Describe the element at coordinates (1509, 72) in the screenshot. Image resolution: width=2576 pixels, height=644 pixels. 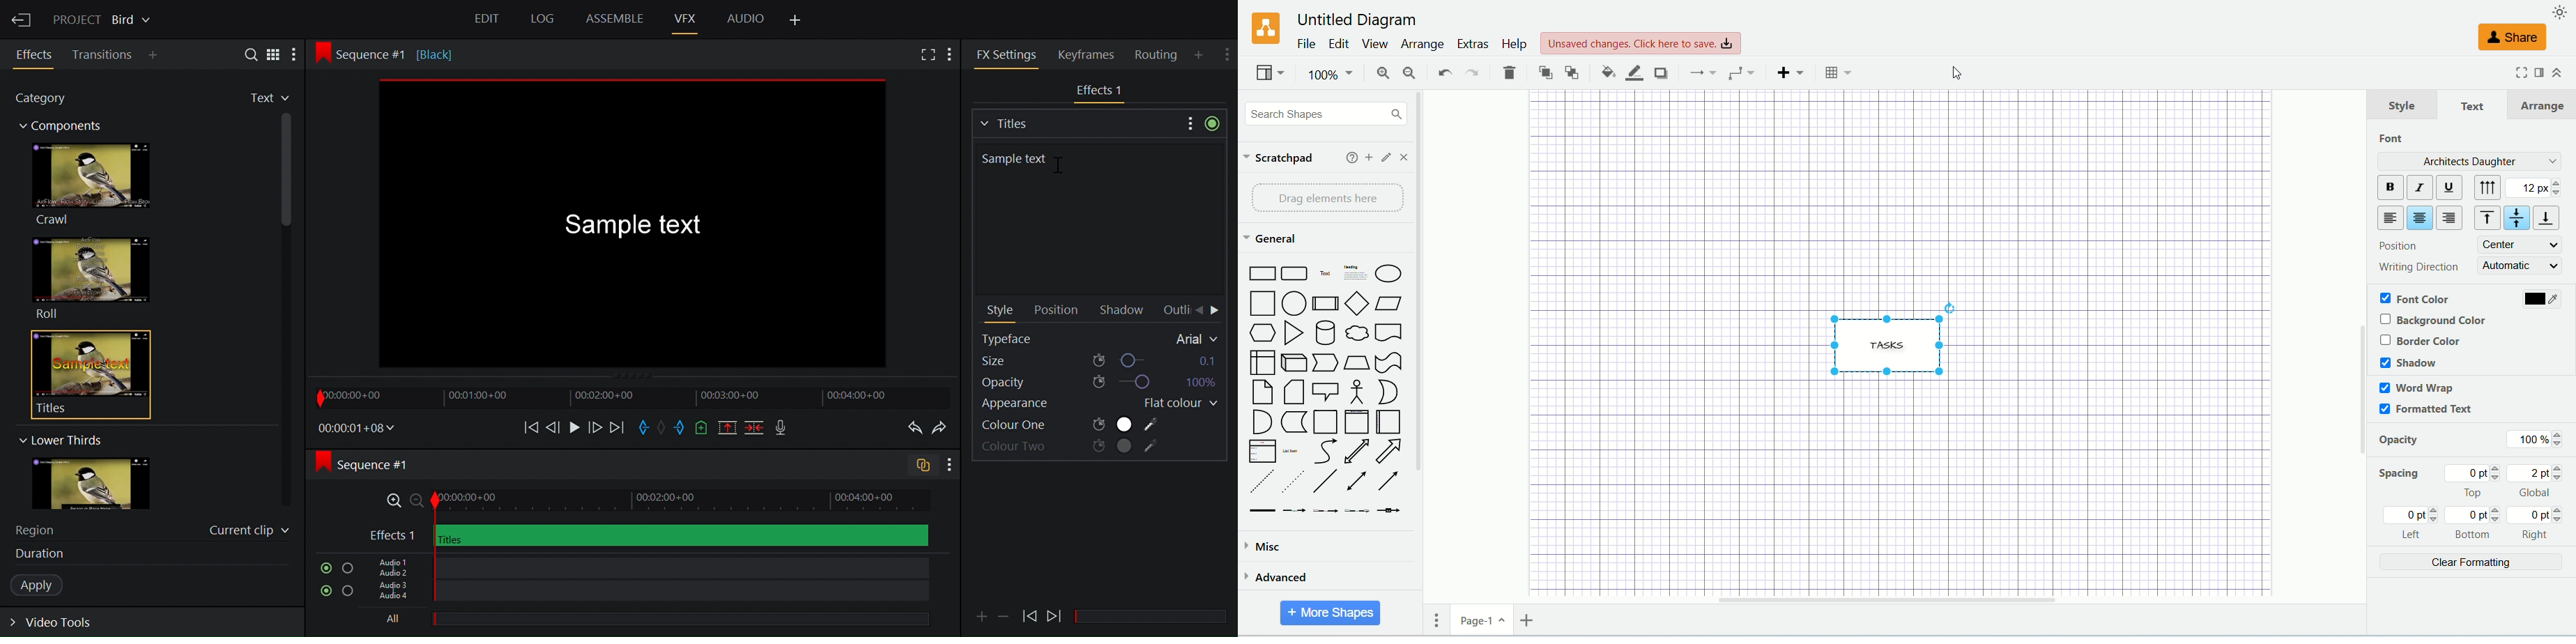
I see `delete` at that location.